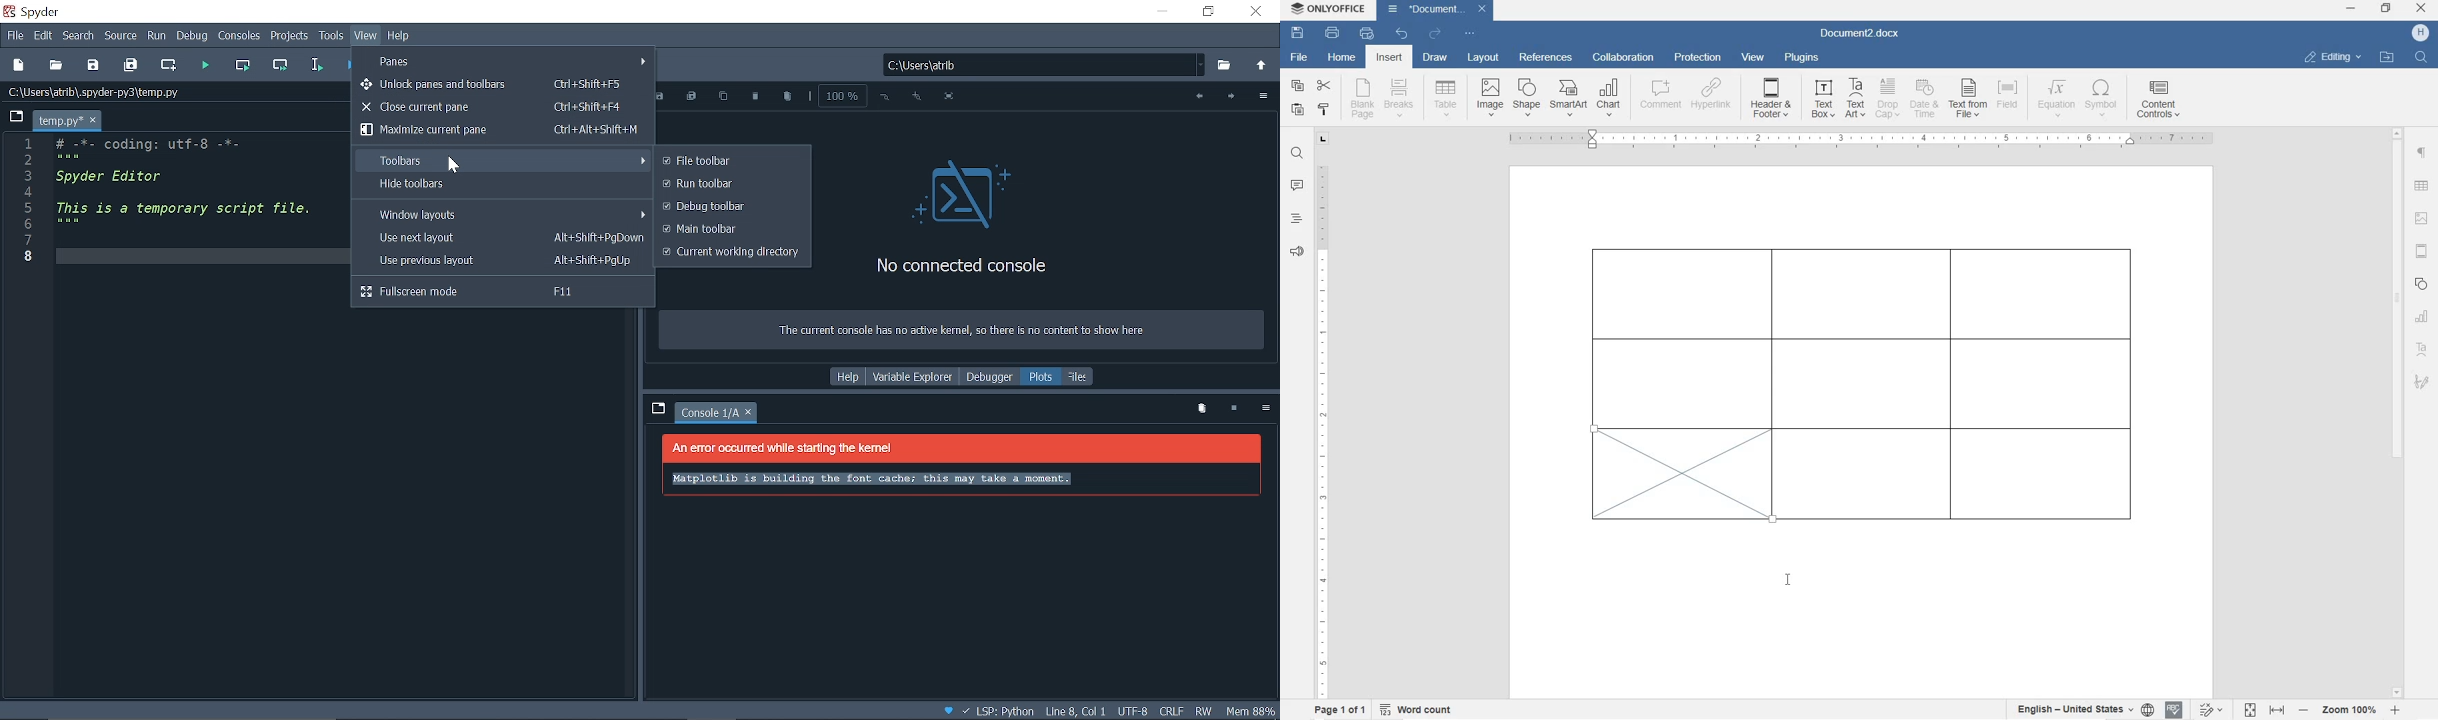 The height and width of the screenshot is (728, 2464). Describe the element at coordinates (1252, 710) in the screenshot. I see `Memory usgae` at that location.